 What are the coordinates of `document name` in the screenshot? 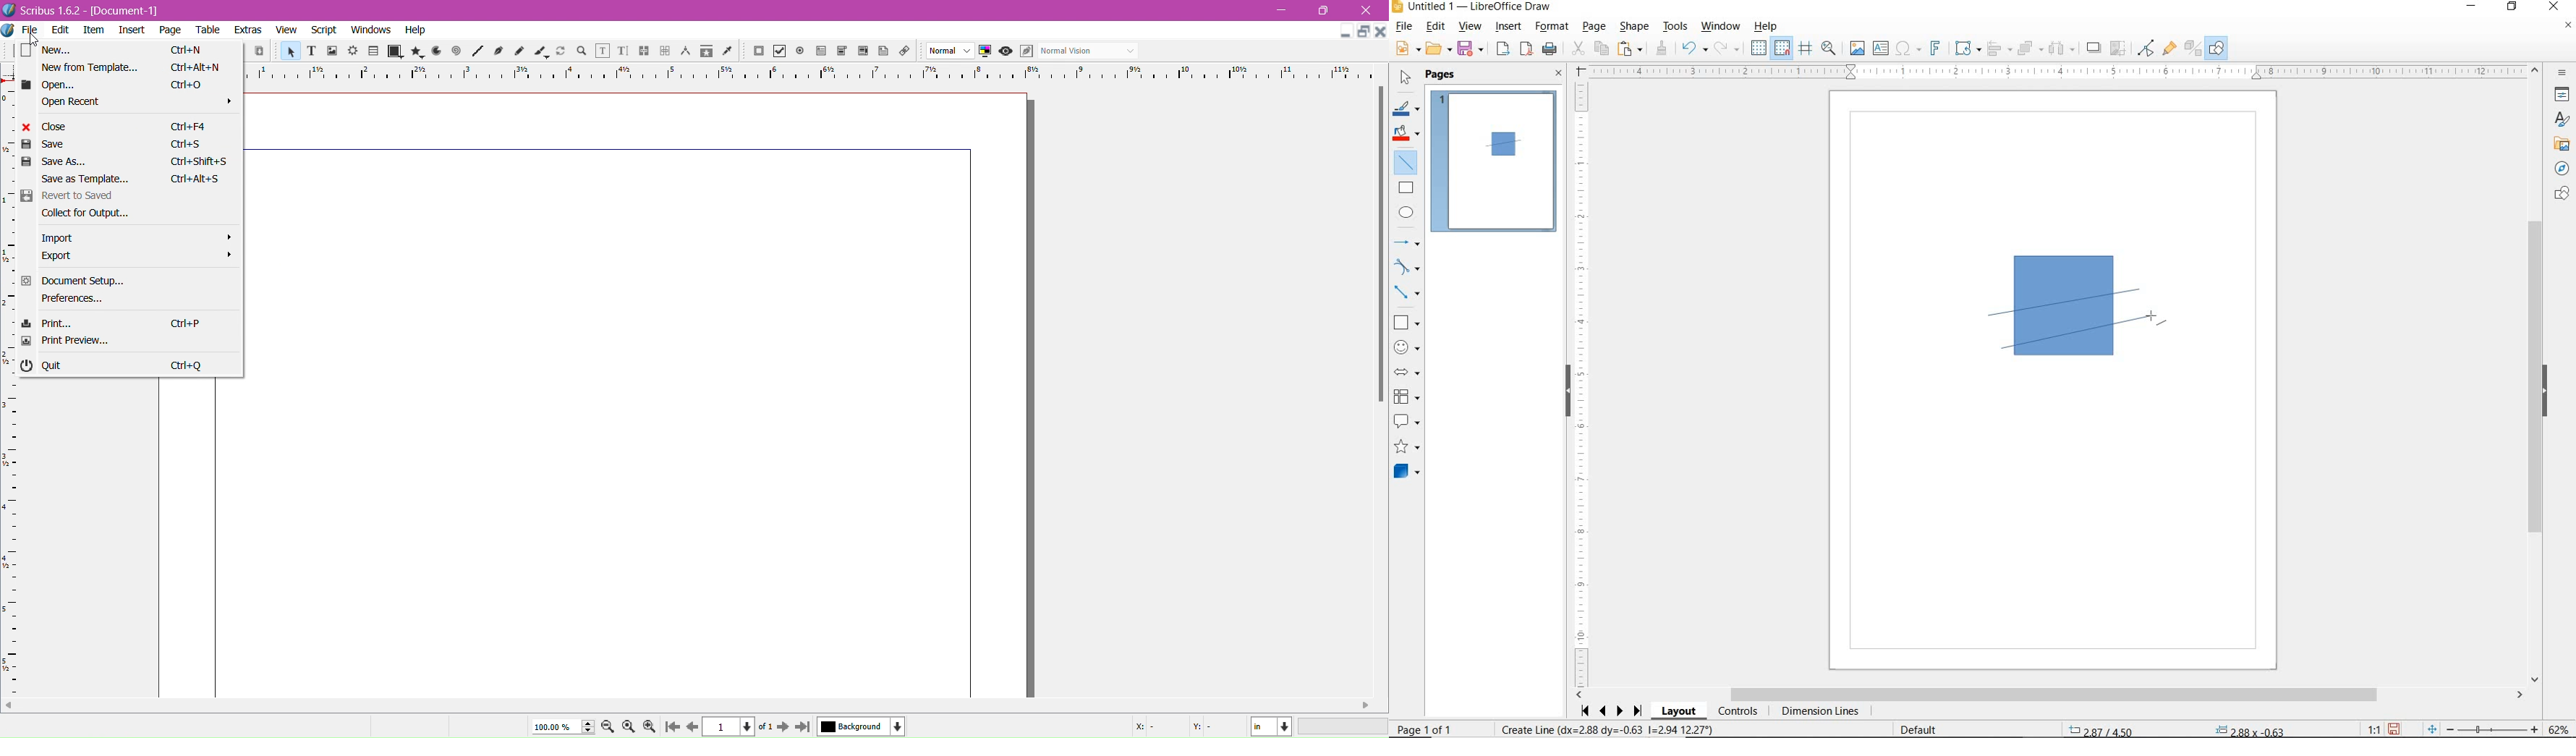 It's located at (90, 9).